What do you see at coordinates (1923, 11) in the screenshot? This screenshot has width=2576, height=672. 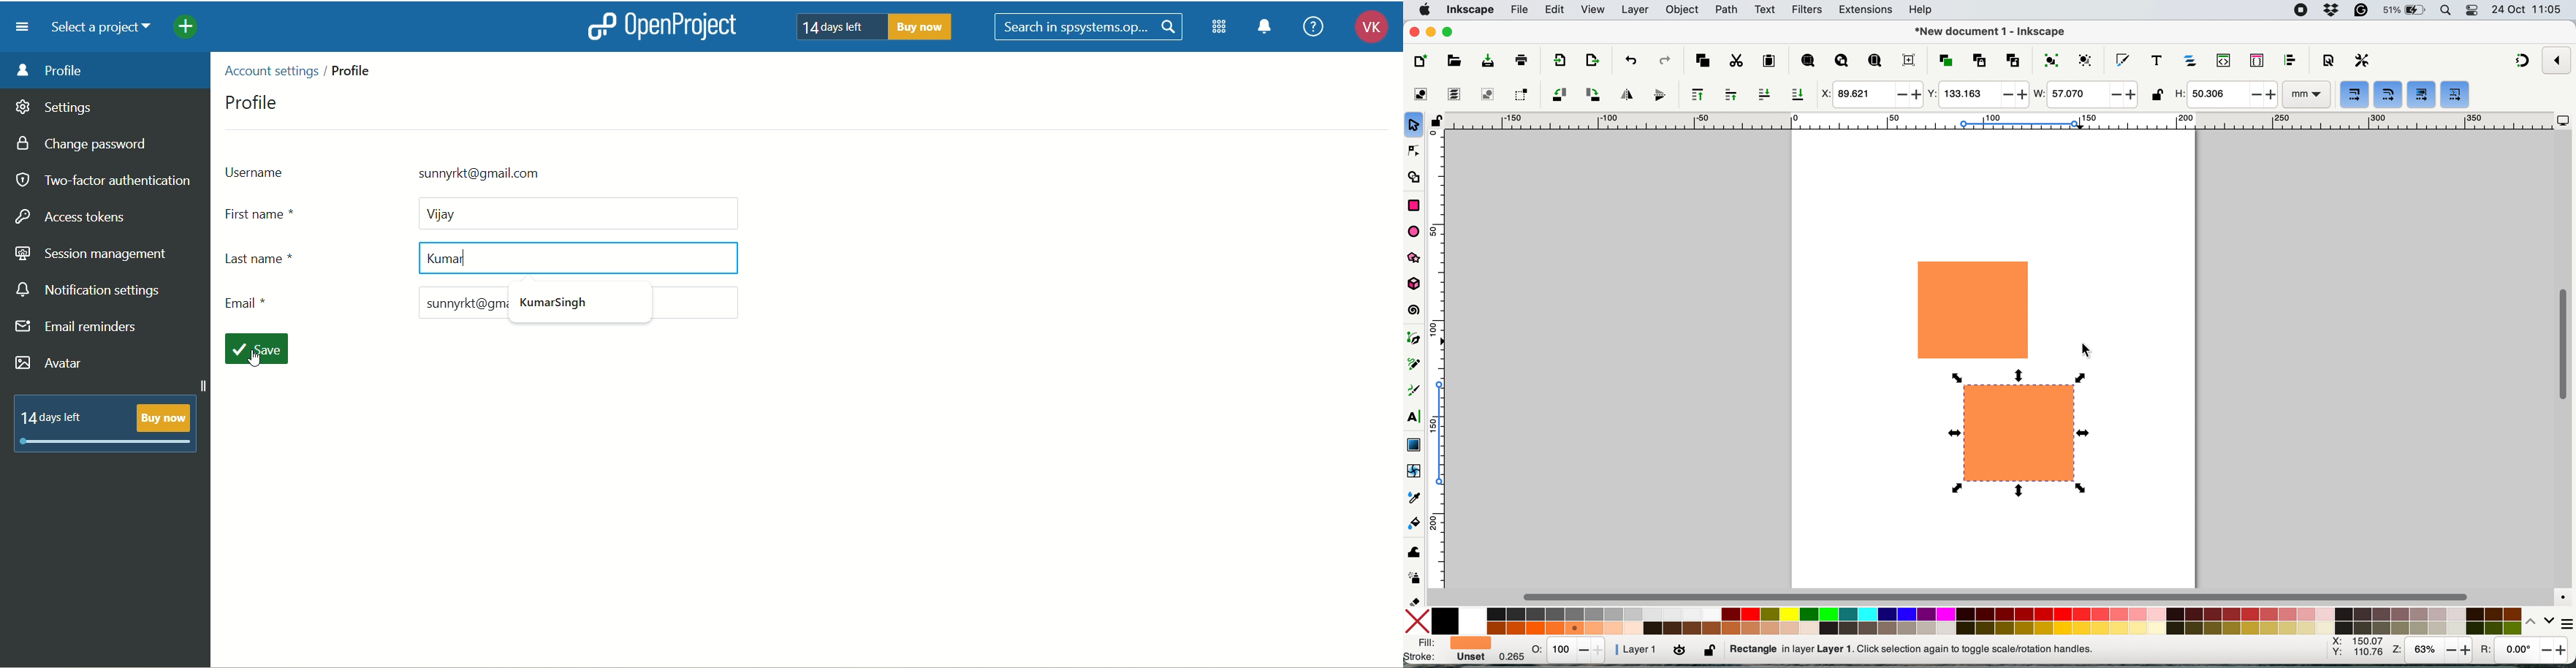 I see `help` at bounding box center [1923, 11].